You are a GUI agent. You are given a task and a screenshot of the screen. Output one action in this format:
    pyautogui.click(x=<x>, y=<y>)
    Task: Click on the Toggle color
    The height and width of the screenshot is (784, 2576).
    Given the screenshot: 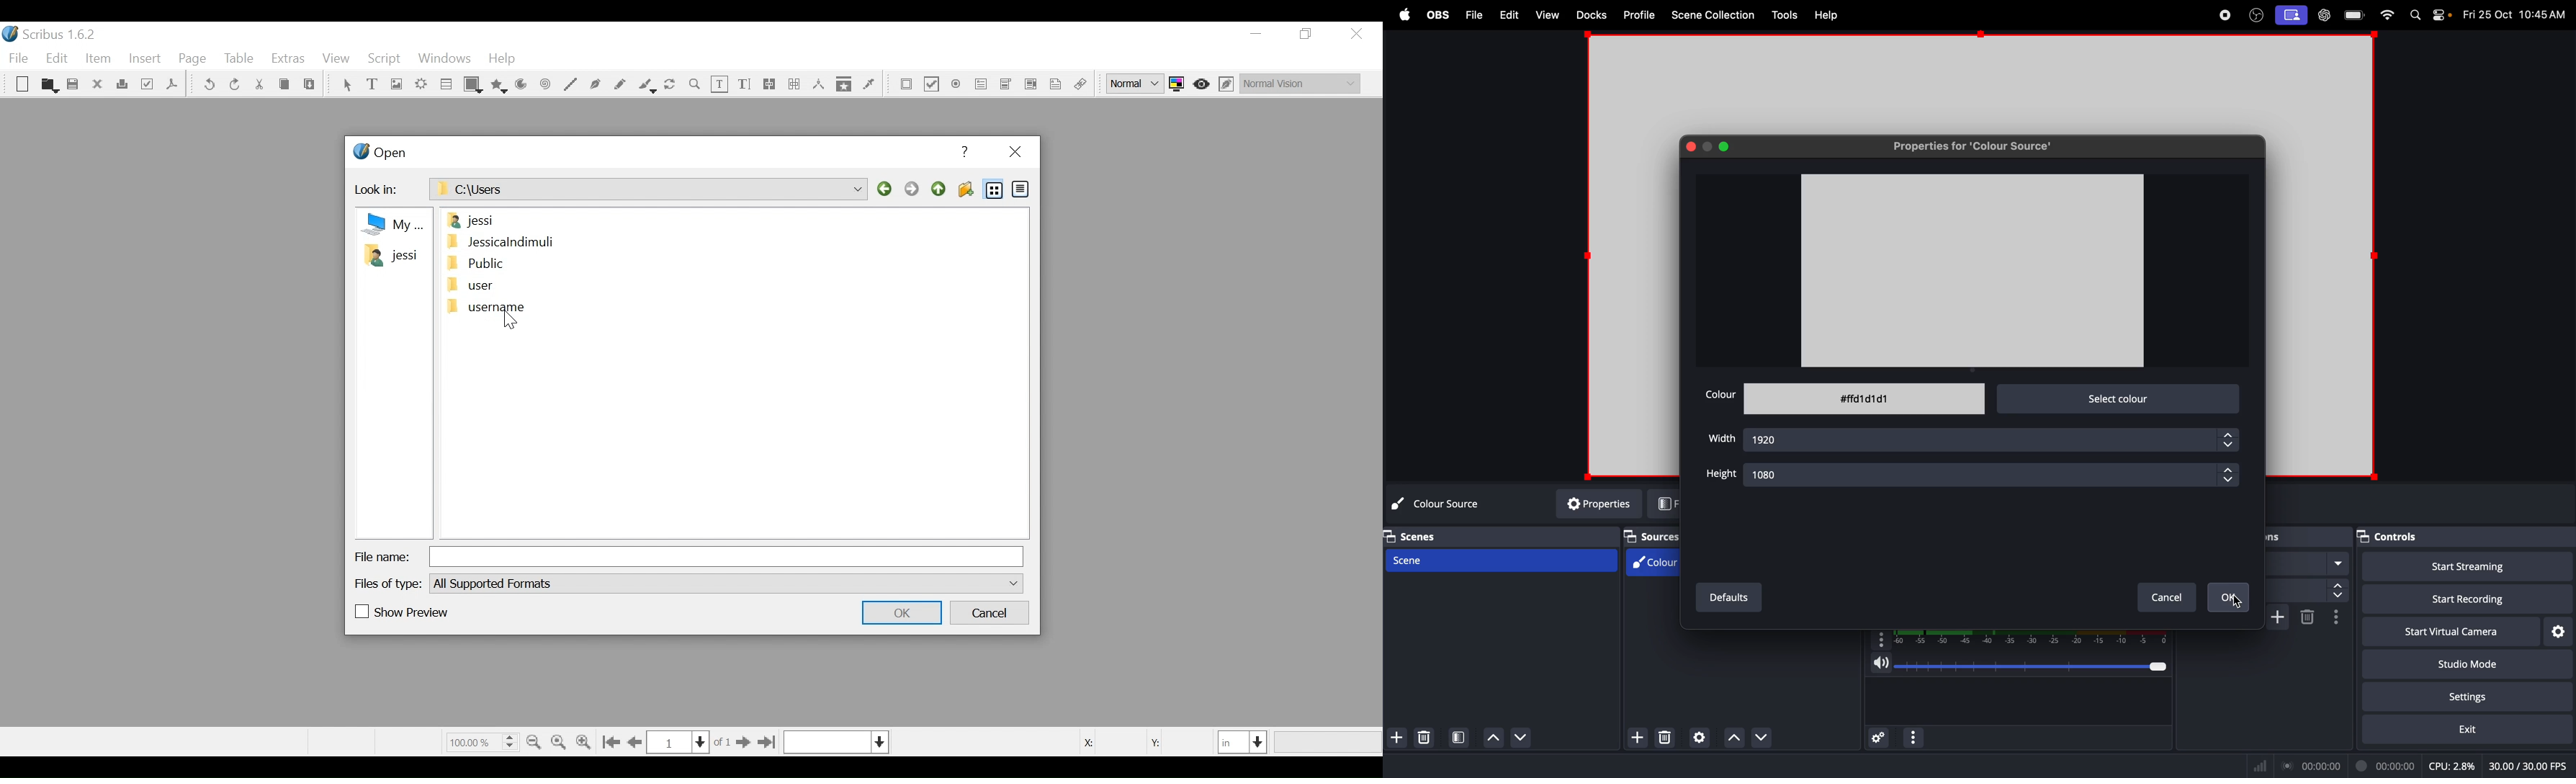 What is the action you would take?
    pyautogui.click(x=1180, y=84)
    